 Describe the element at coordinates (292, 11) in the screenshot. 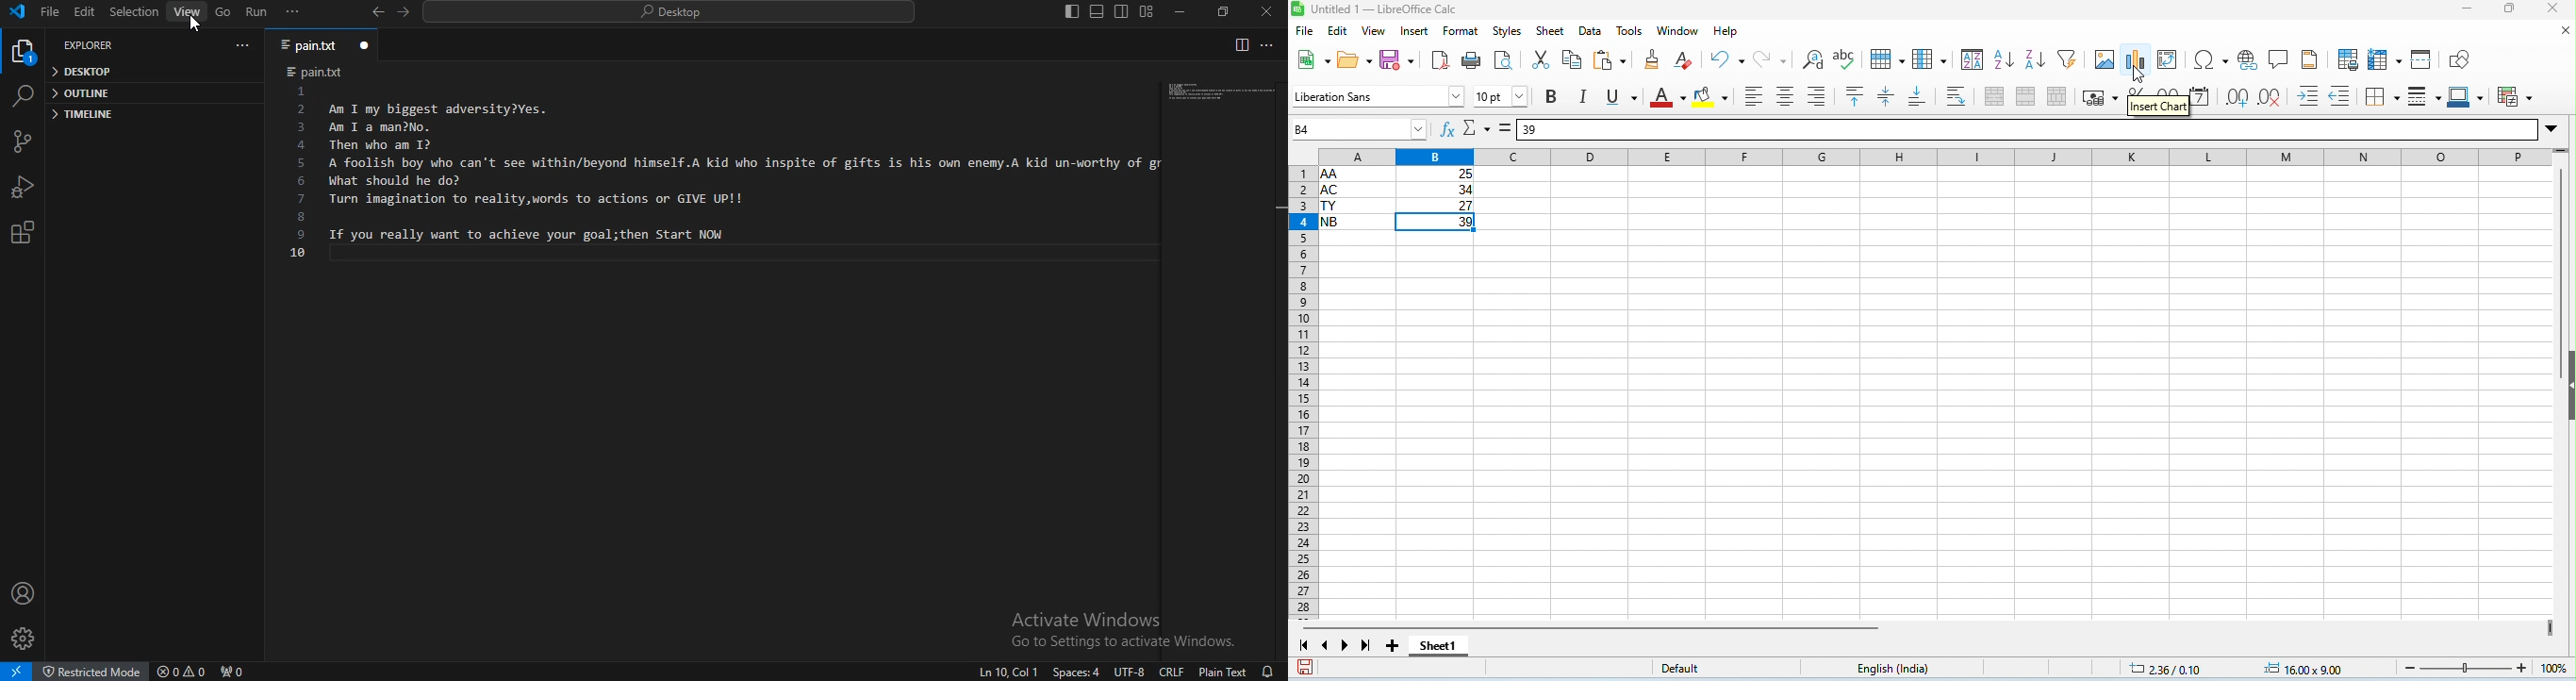

I see `...` at that location.